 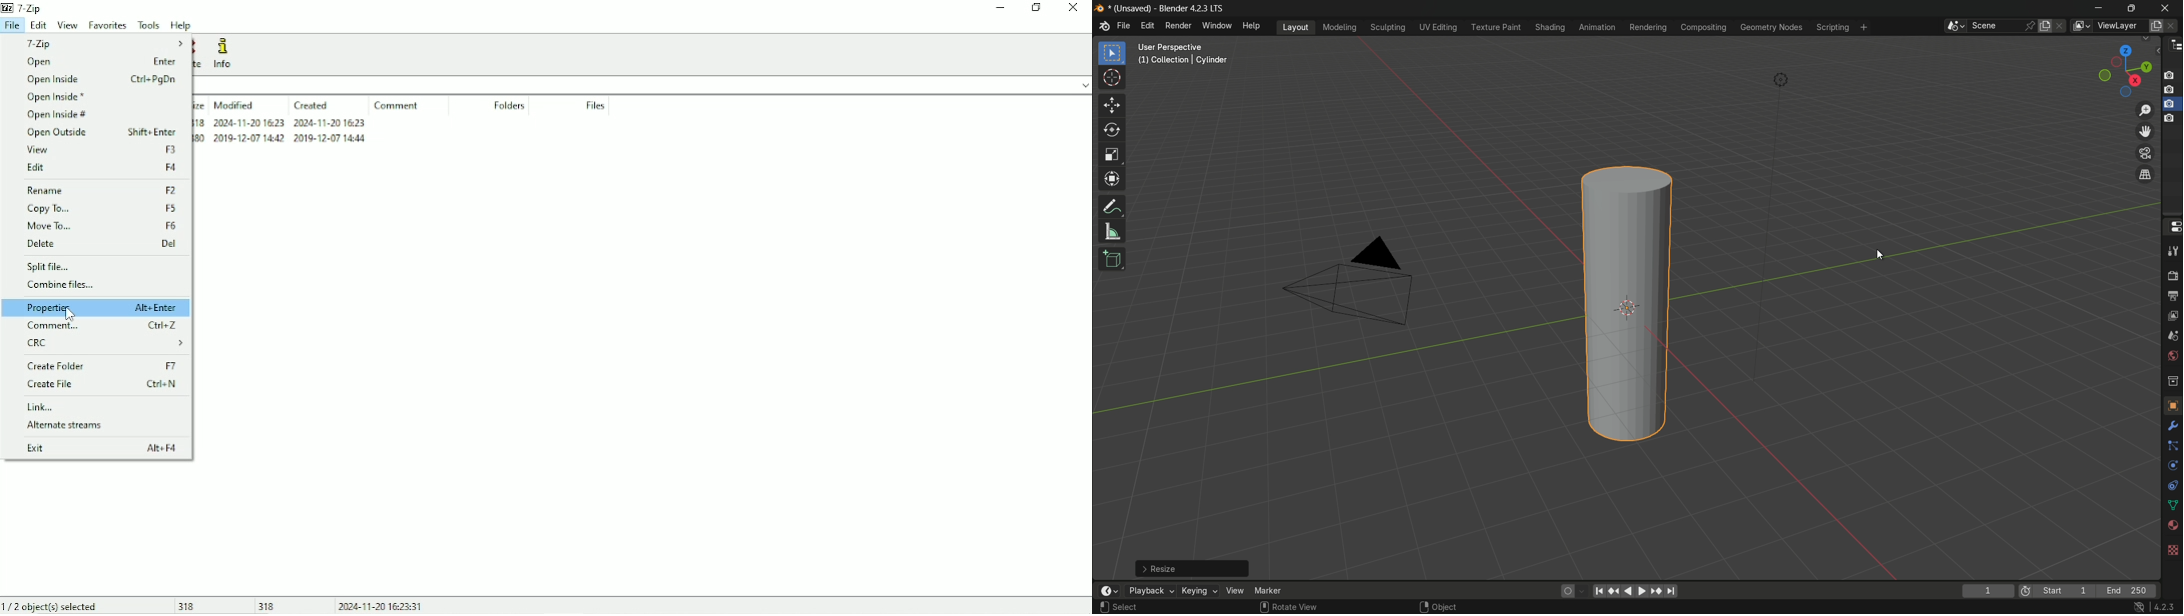 What do you see at coordinates (102, 190) in the screenshot?
I see `Rename` at bounding box center [102, 190].